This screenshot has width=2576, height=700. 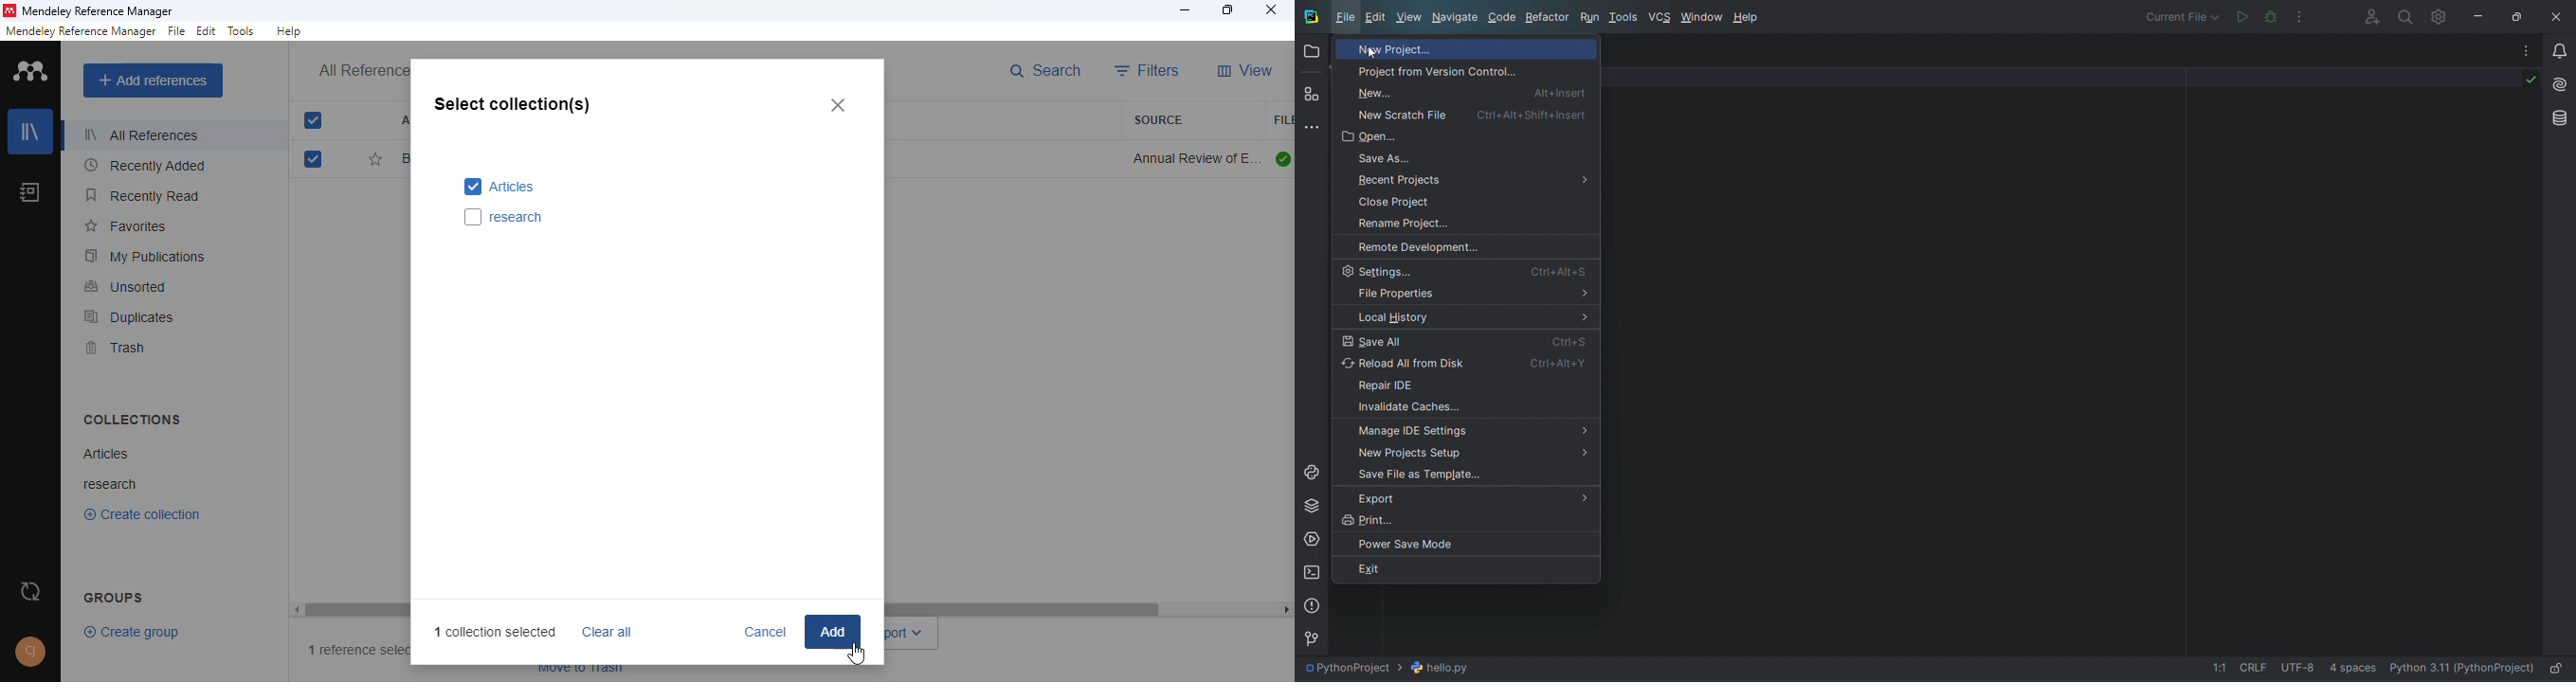 What do you see at coordinates (1470, 340) in the screenshot?
I see `save ` at bounding box center [1470, 340].